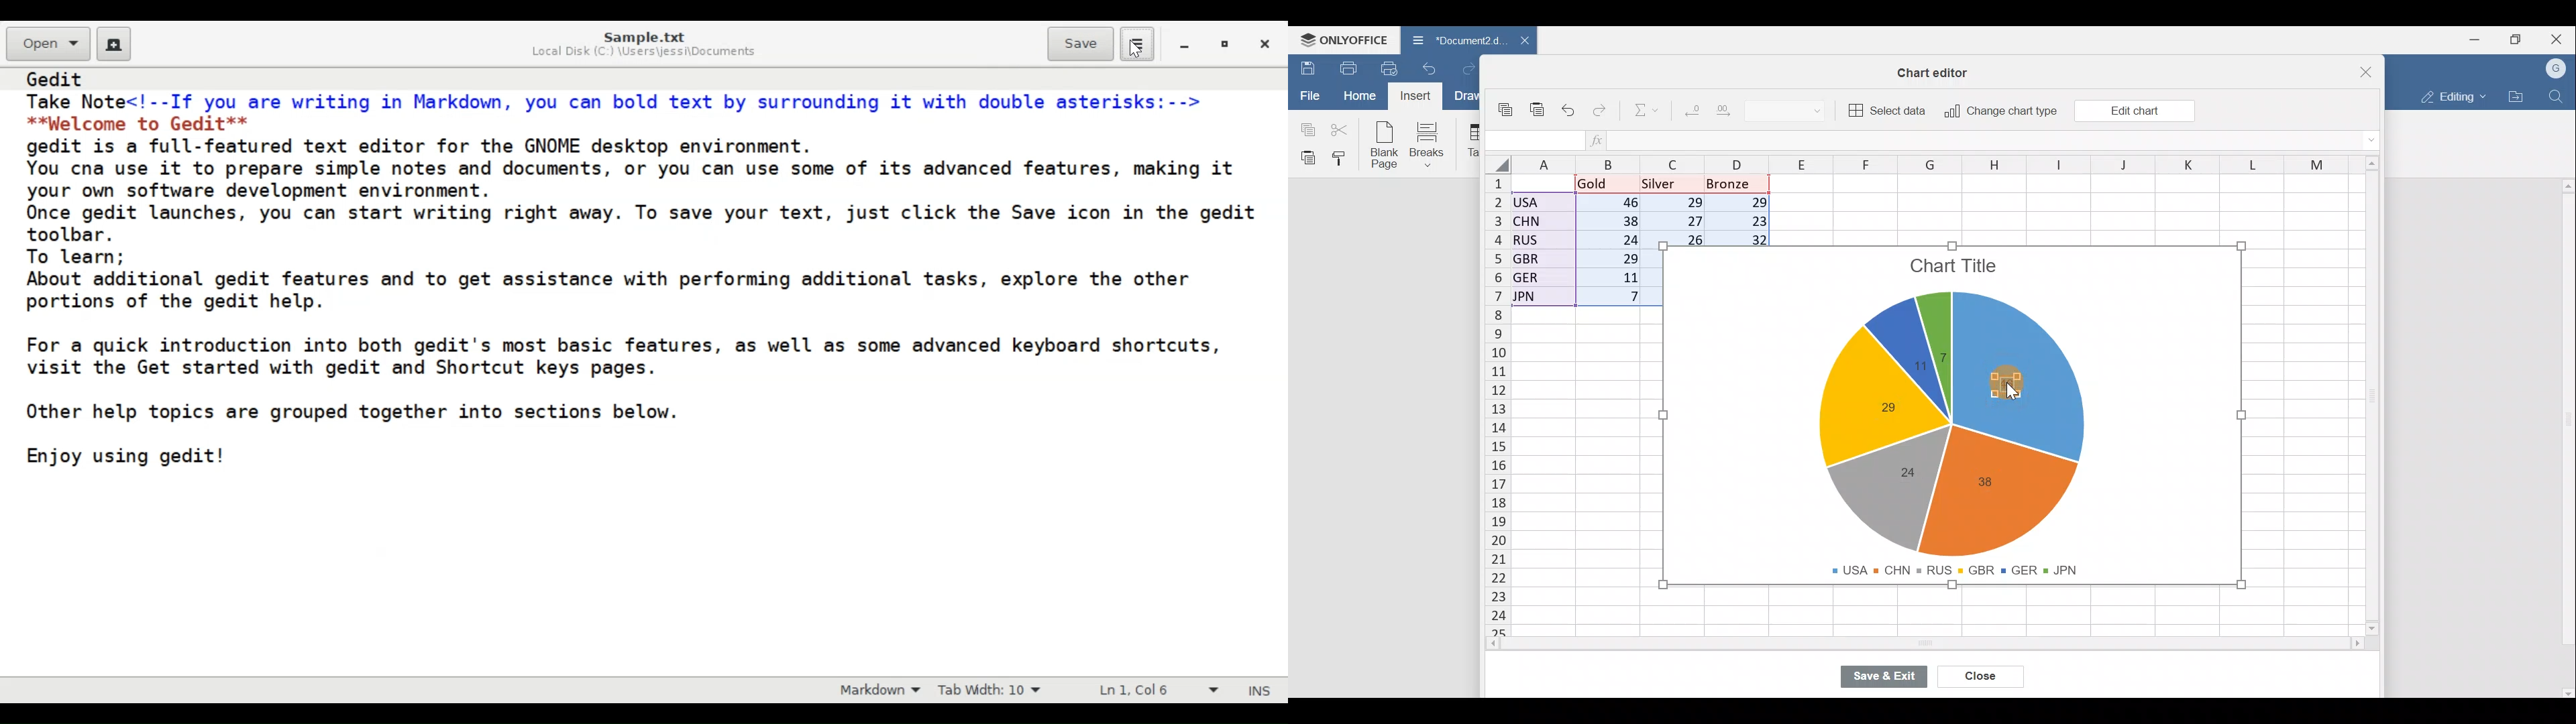  What do you see at coordinates (1533, 141) in the screenshot?
I see `Cell name` at bounding box center [1533, 141].